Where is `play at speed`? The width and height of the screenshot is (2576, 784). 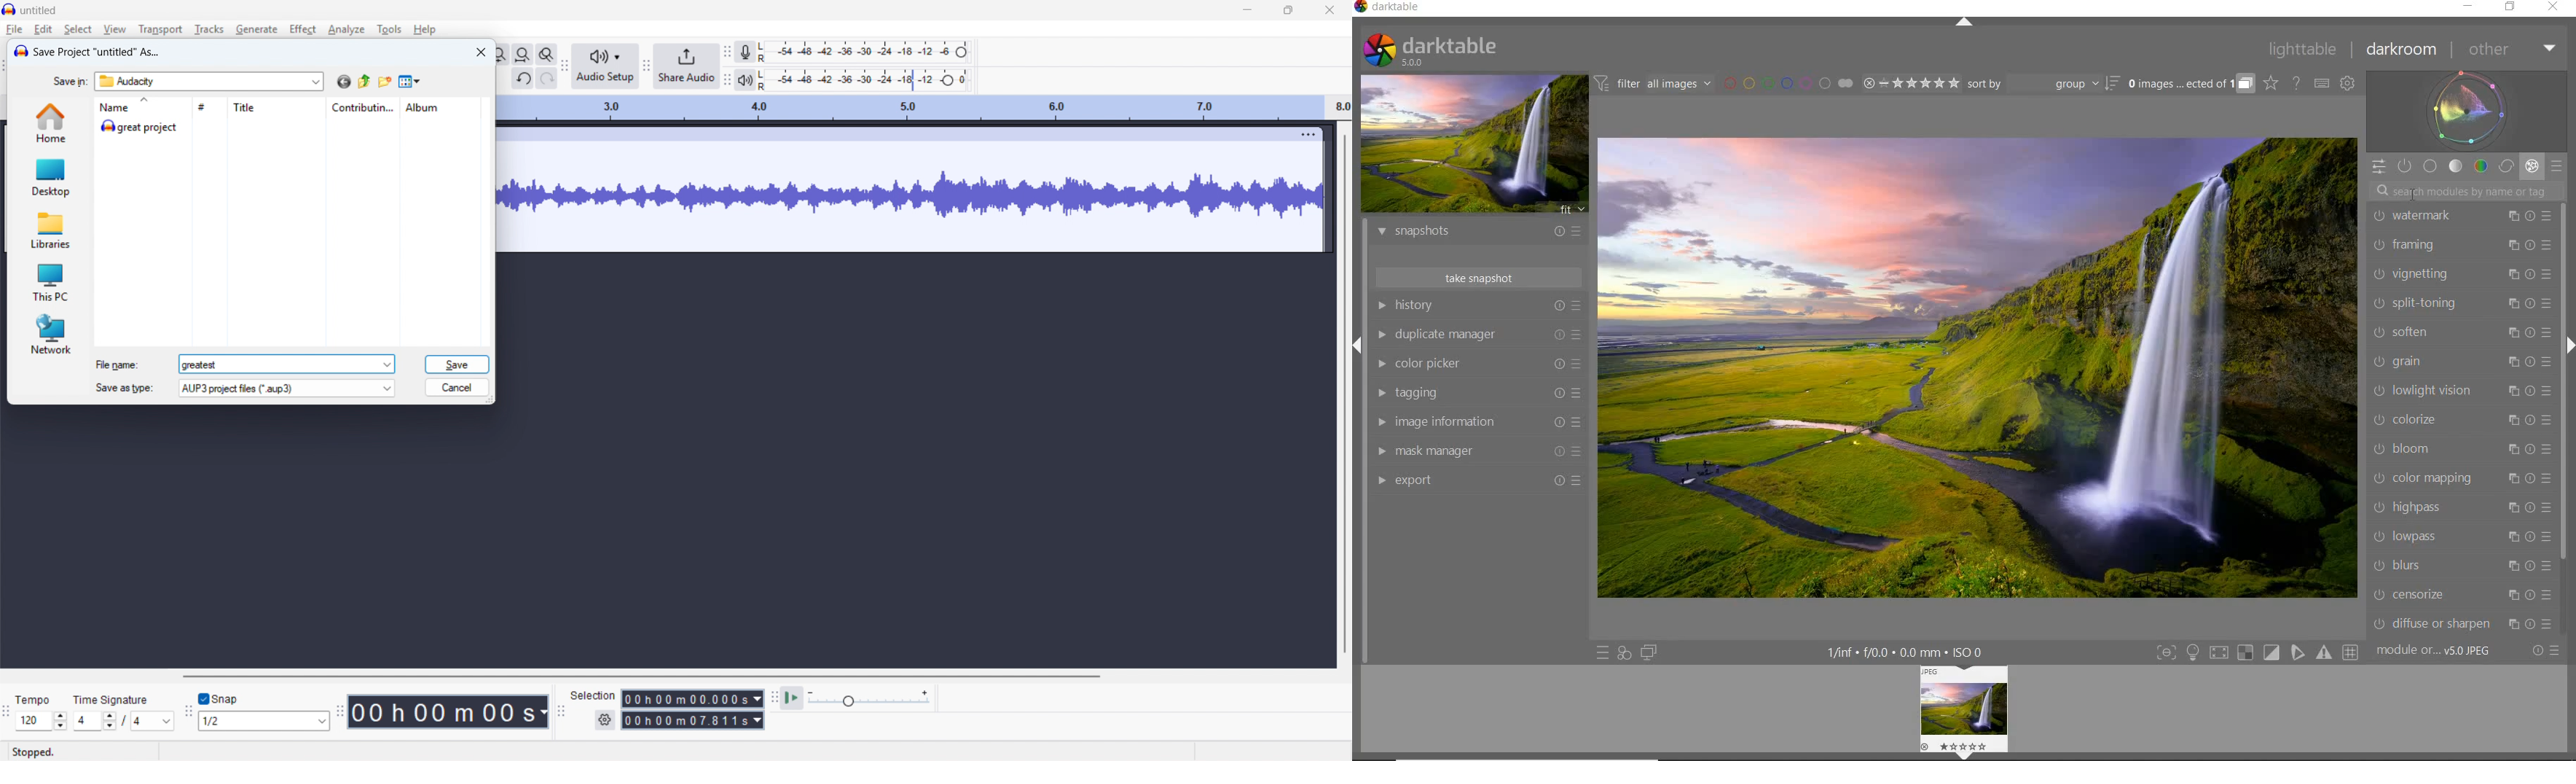
play at speed is located at coordinates (792, 698).